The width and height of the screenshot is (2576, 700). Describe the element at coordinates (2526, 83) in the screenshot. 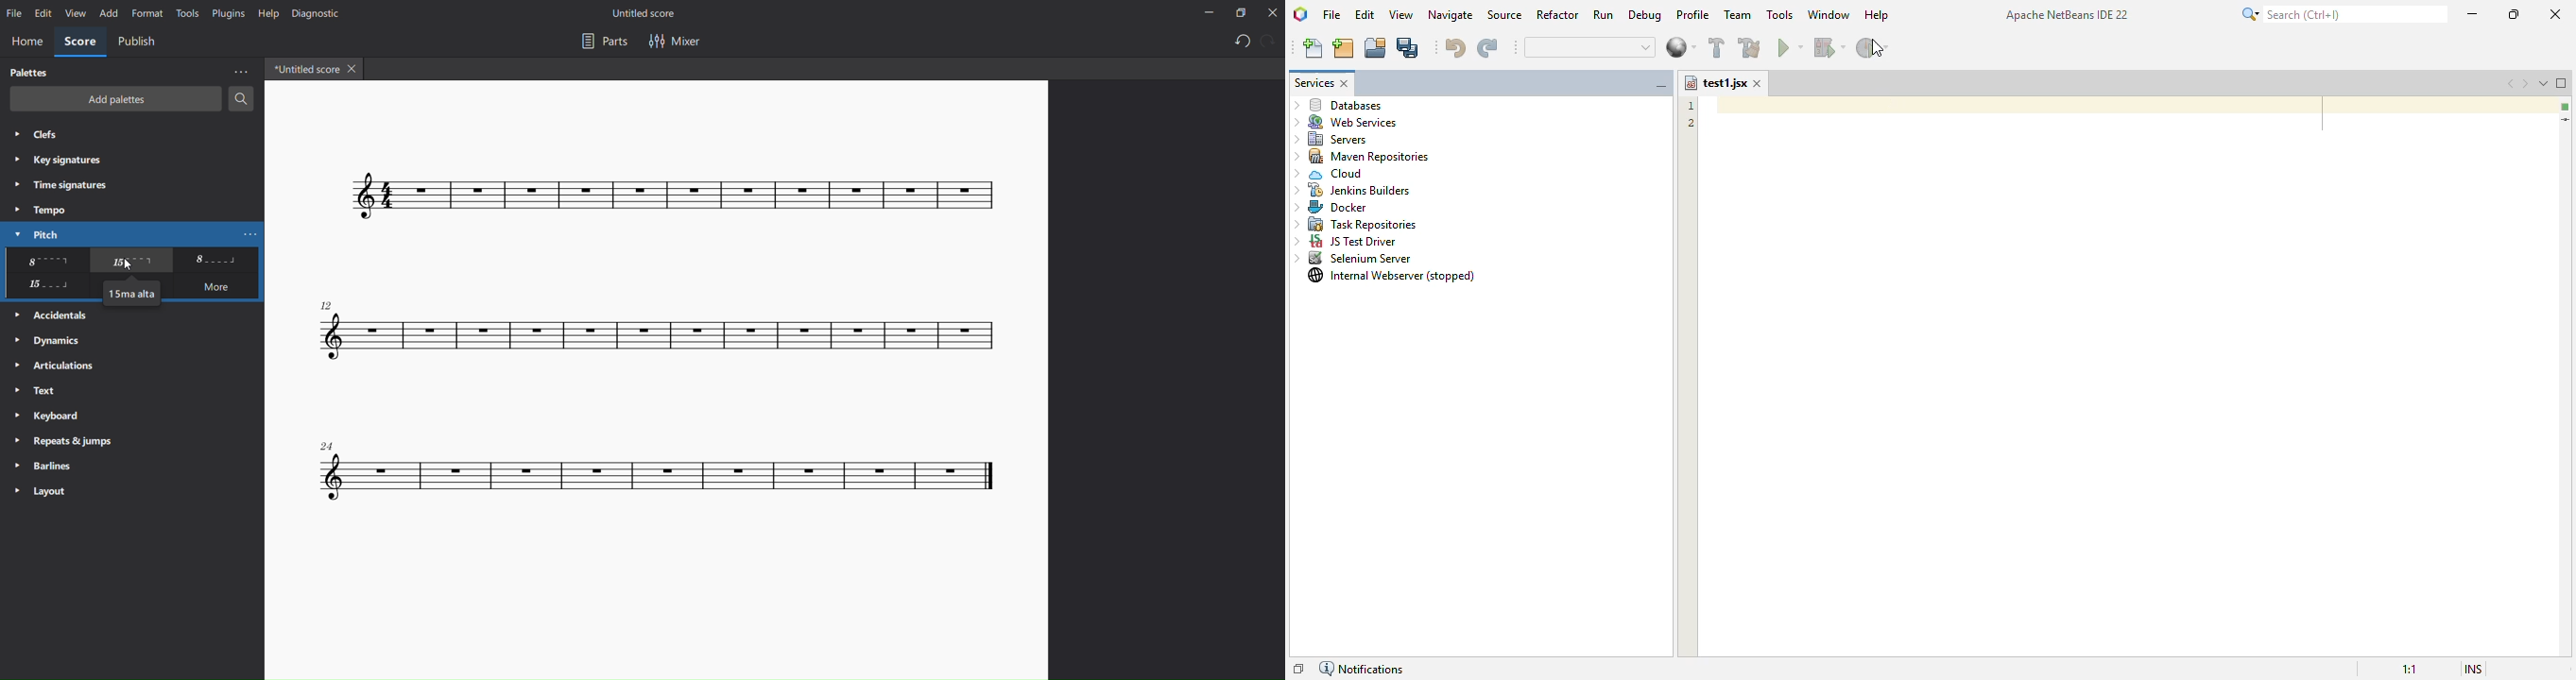

I see `scroll documents right` at that location.